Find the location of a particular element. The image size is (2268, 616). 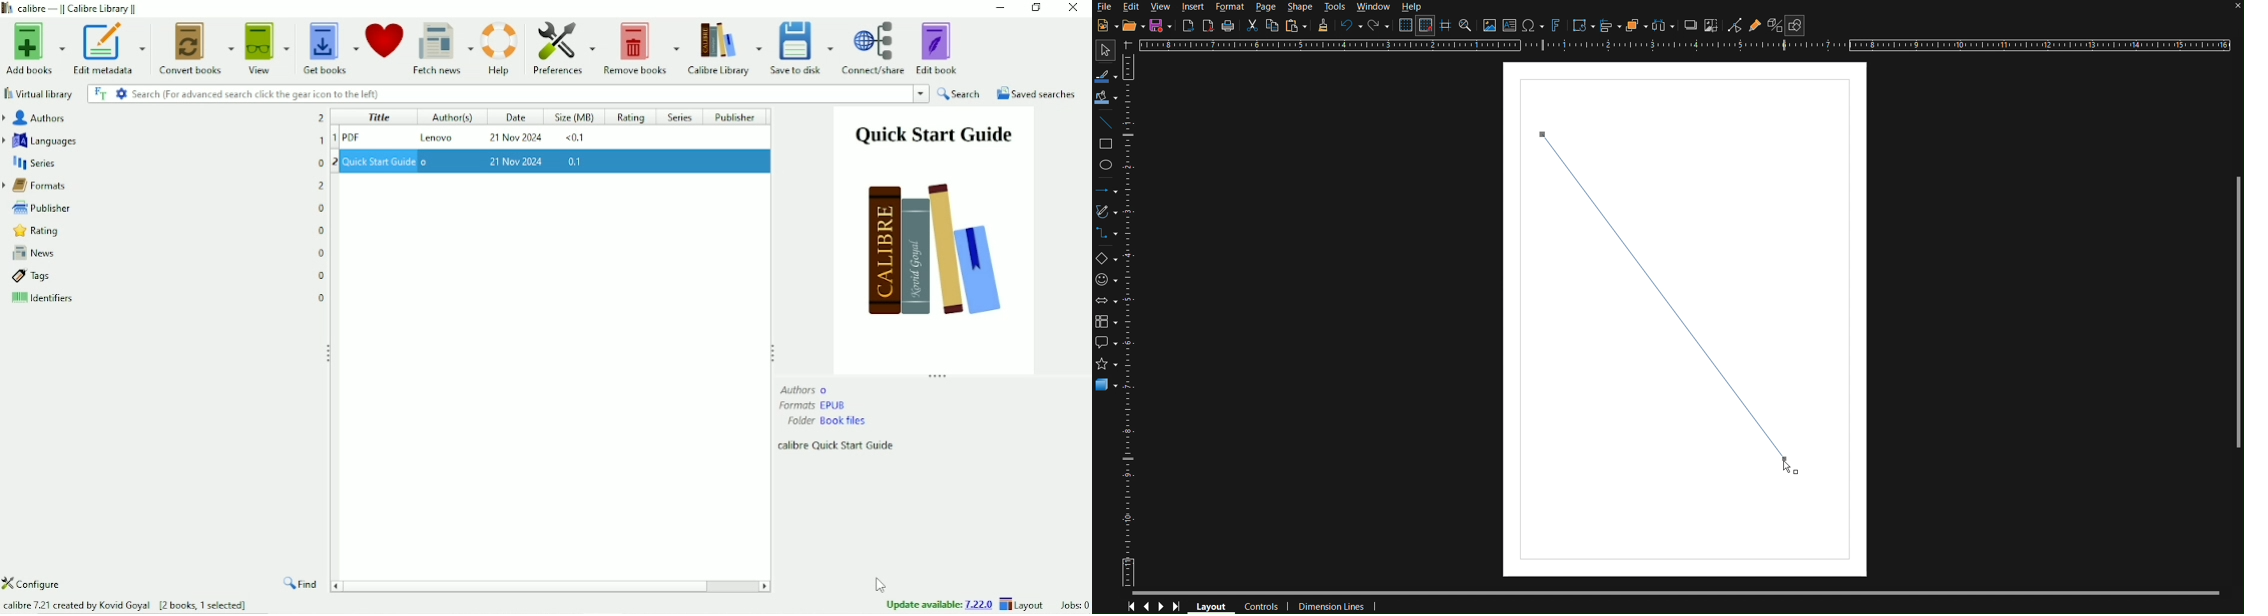

Redo is located at coordinates (1380, 26).